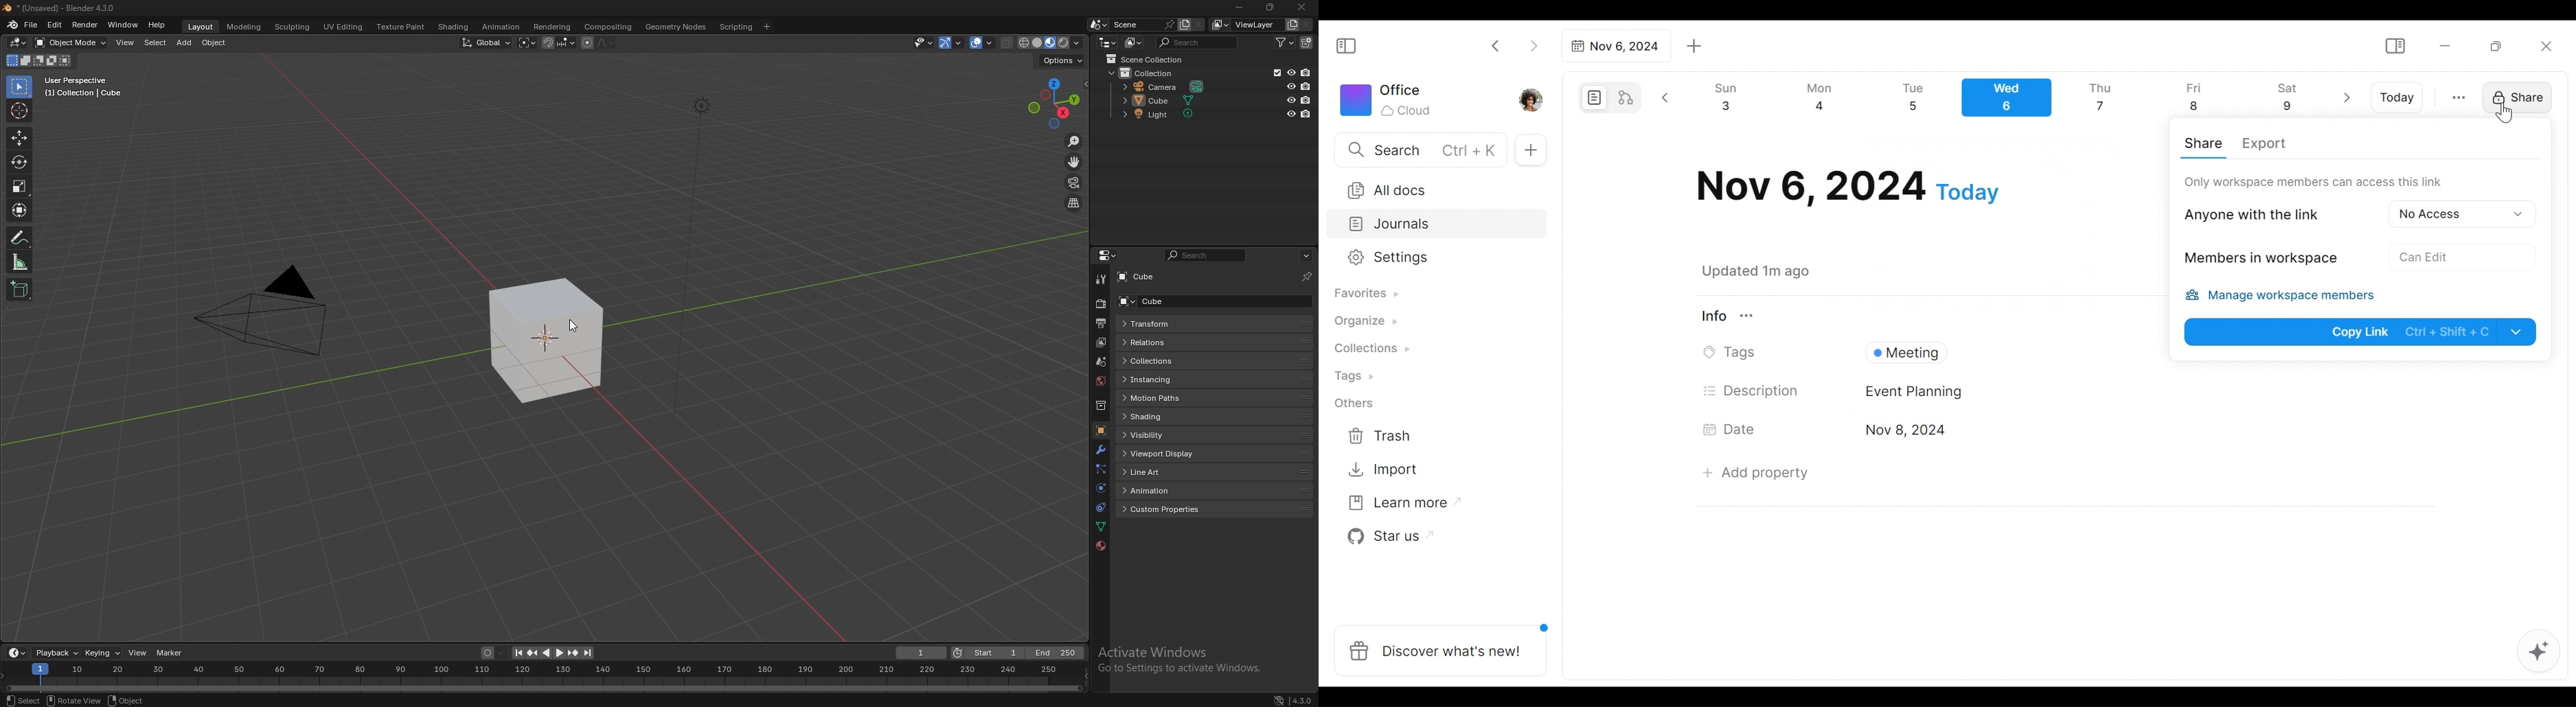 Image resolution: width=2576 pixels, height=728 pixels. What do you see at coordinates (1163, 436) in the screenshot?
I see `visibility` at bounding box center [1163, 436].